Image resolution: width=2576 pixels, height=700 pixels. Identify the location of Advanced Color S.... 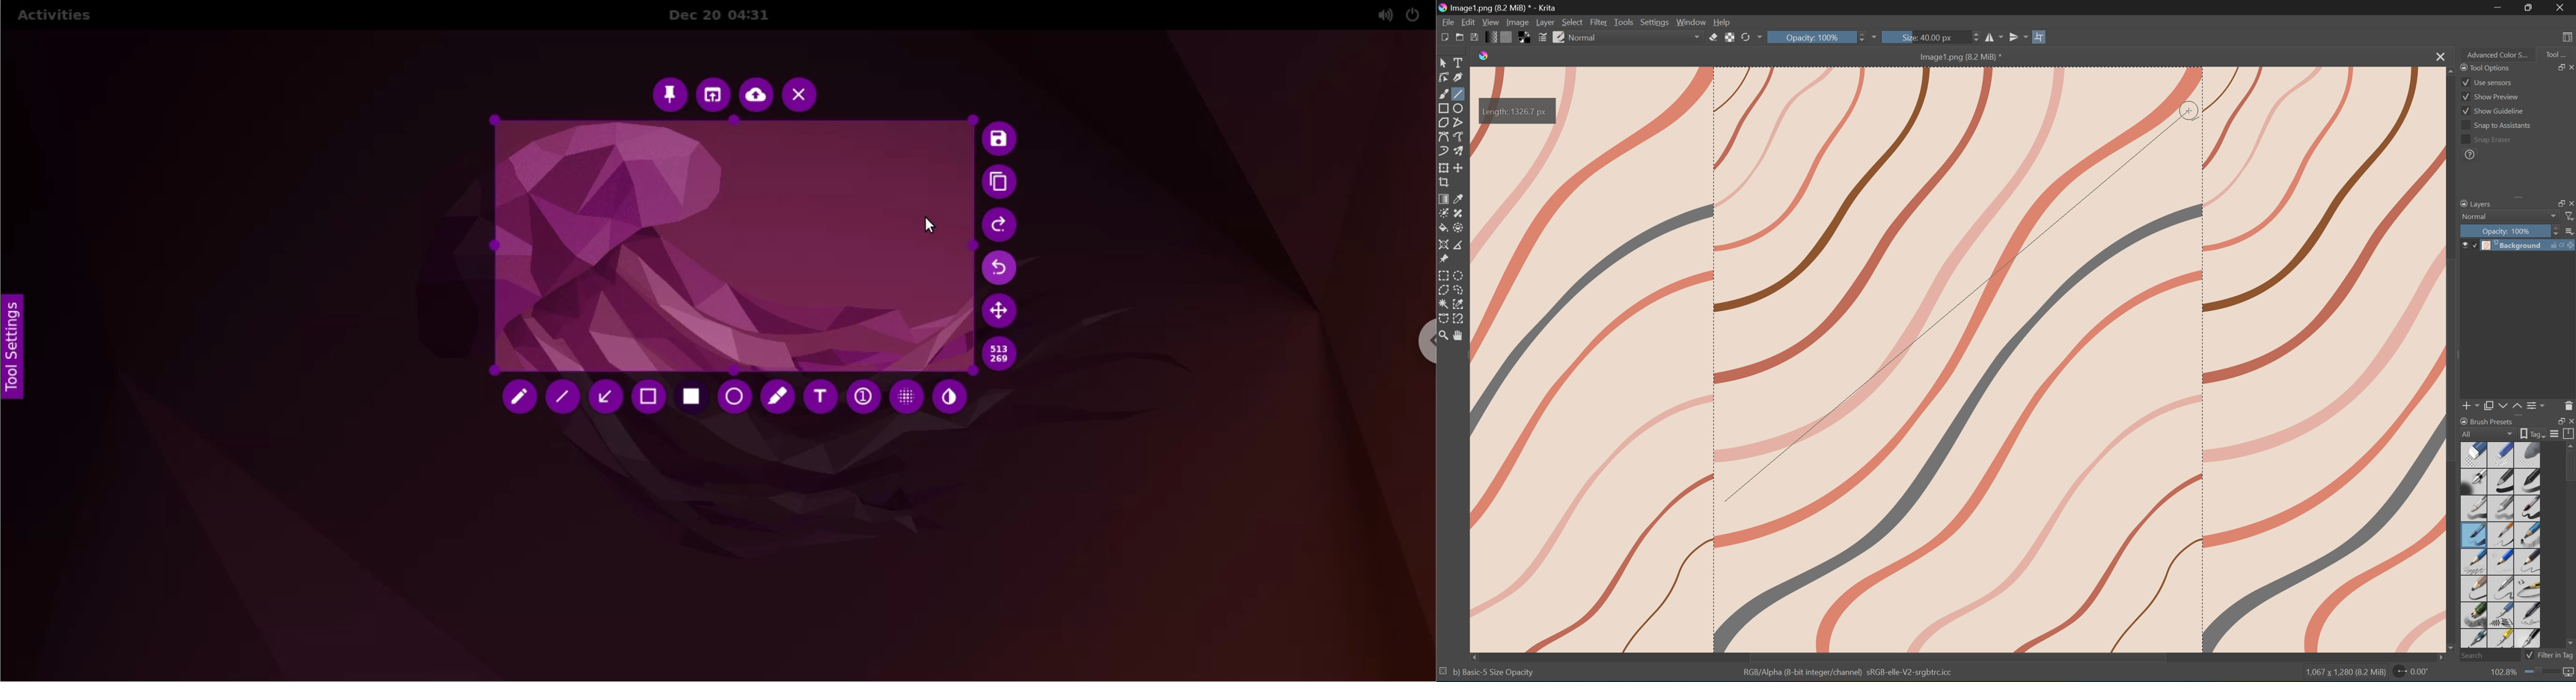
(2499, 55).